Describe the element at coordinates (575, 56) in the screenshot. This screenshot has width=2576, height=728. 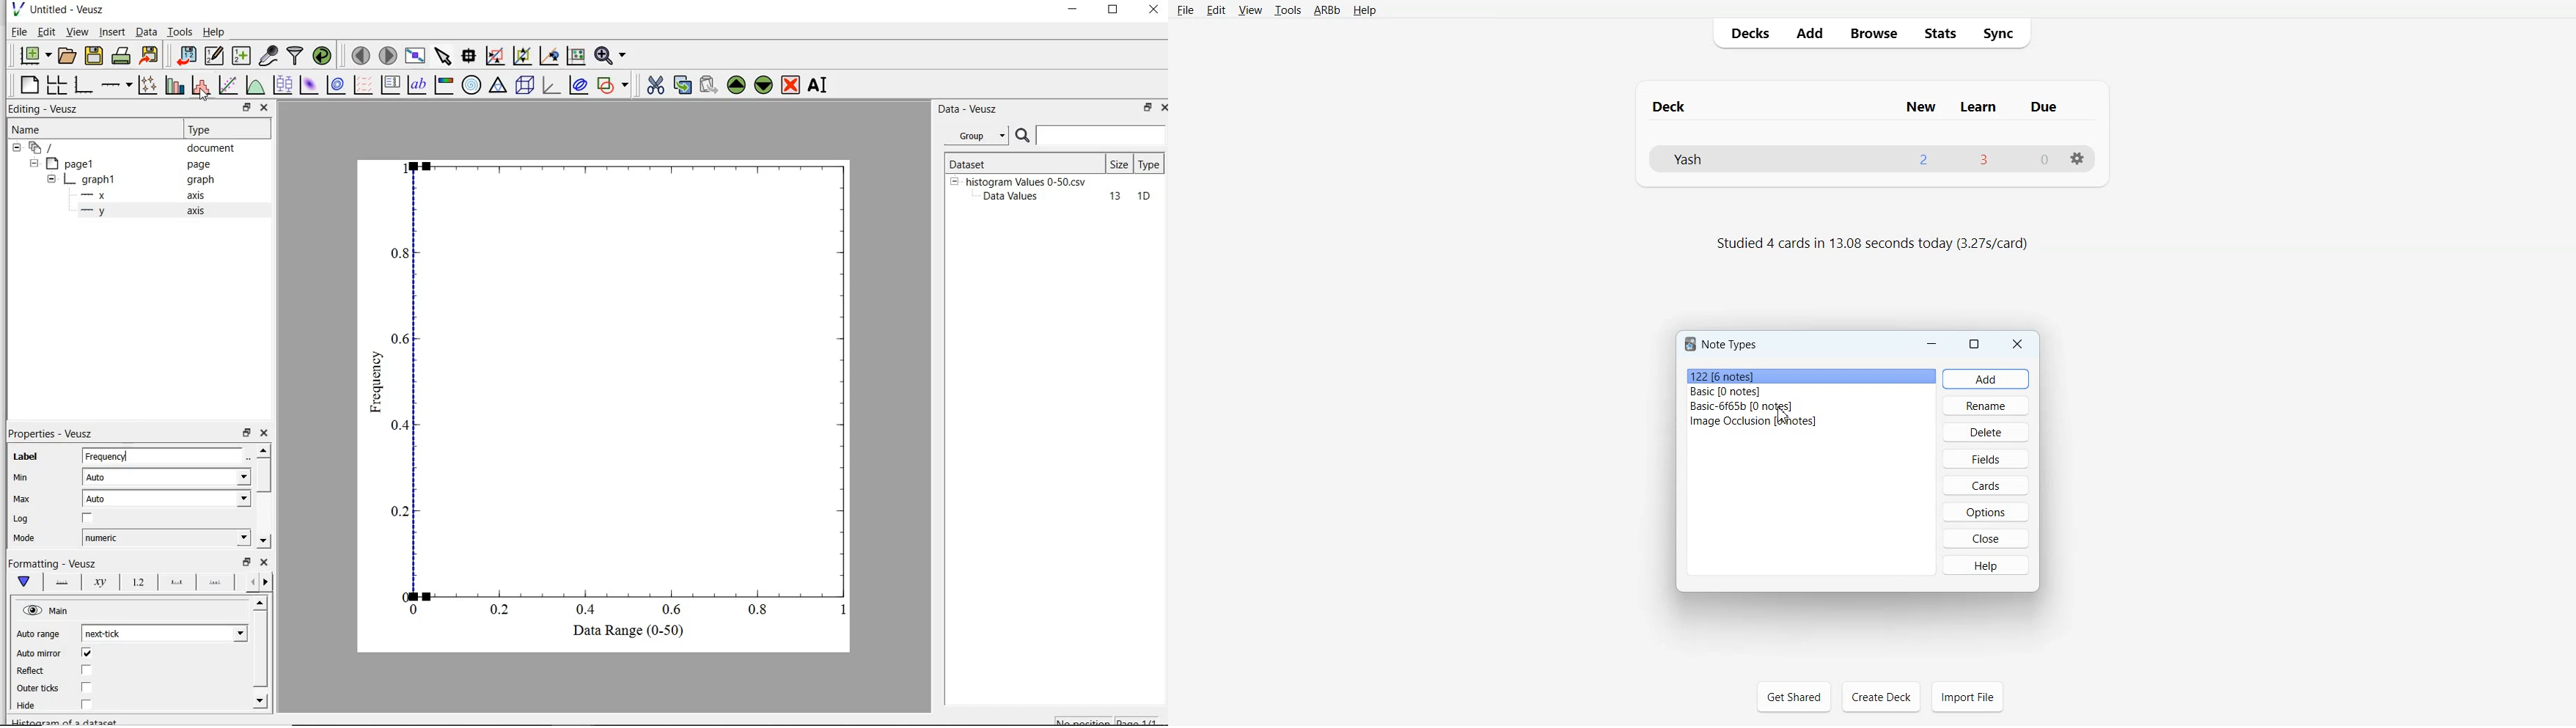
I see `click to recenter graph axes` at that location.